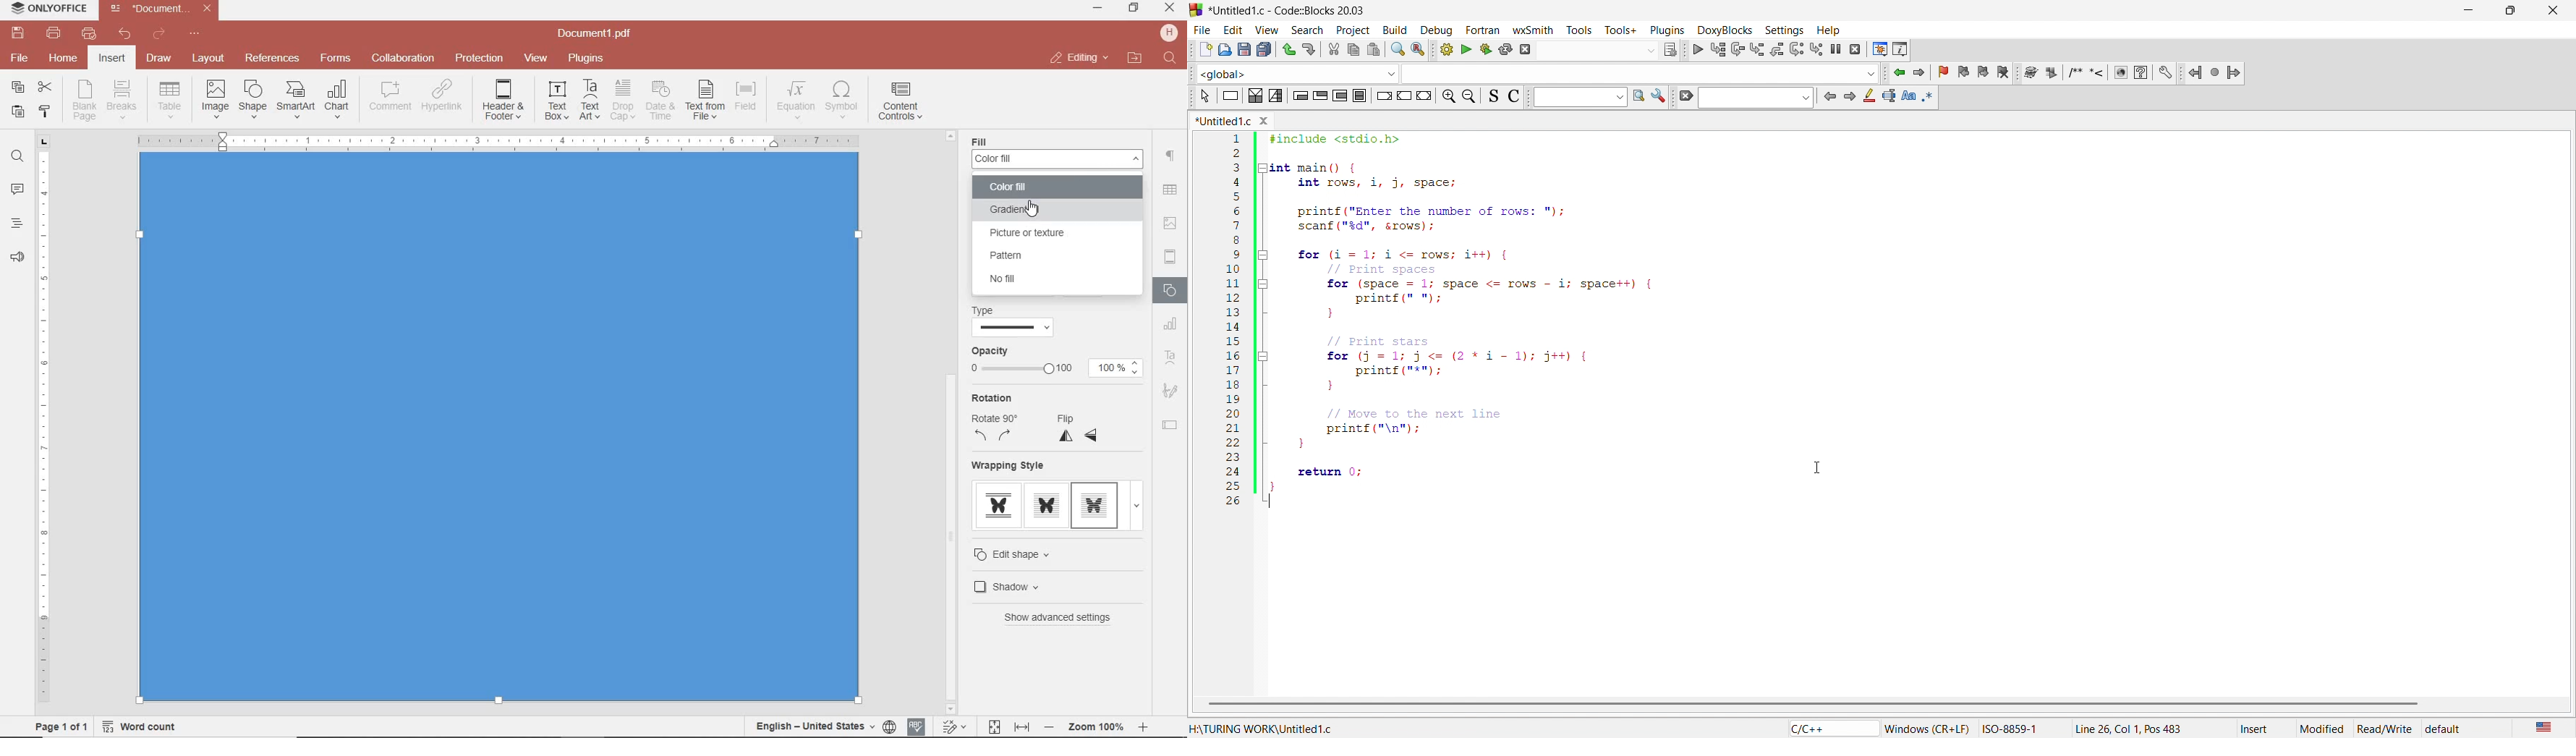 This screenshot has width=2576, height=756. I want to click on SHAPES, so click(1171, 292).